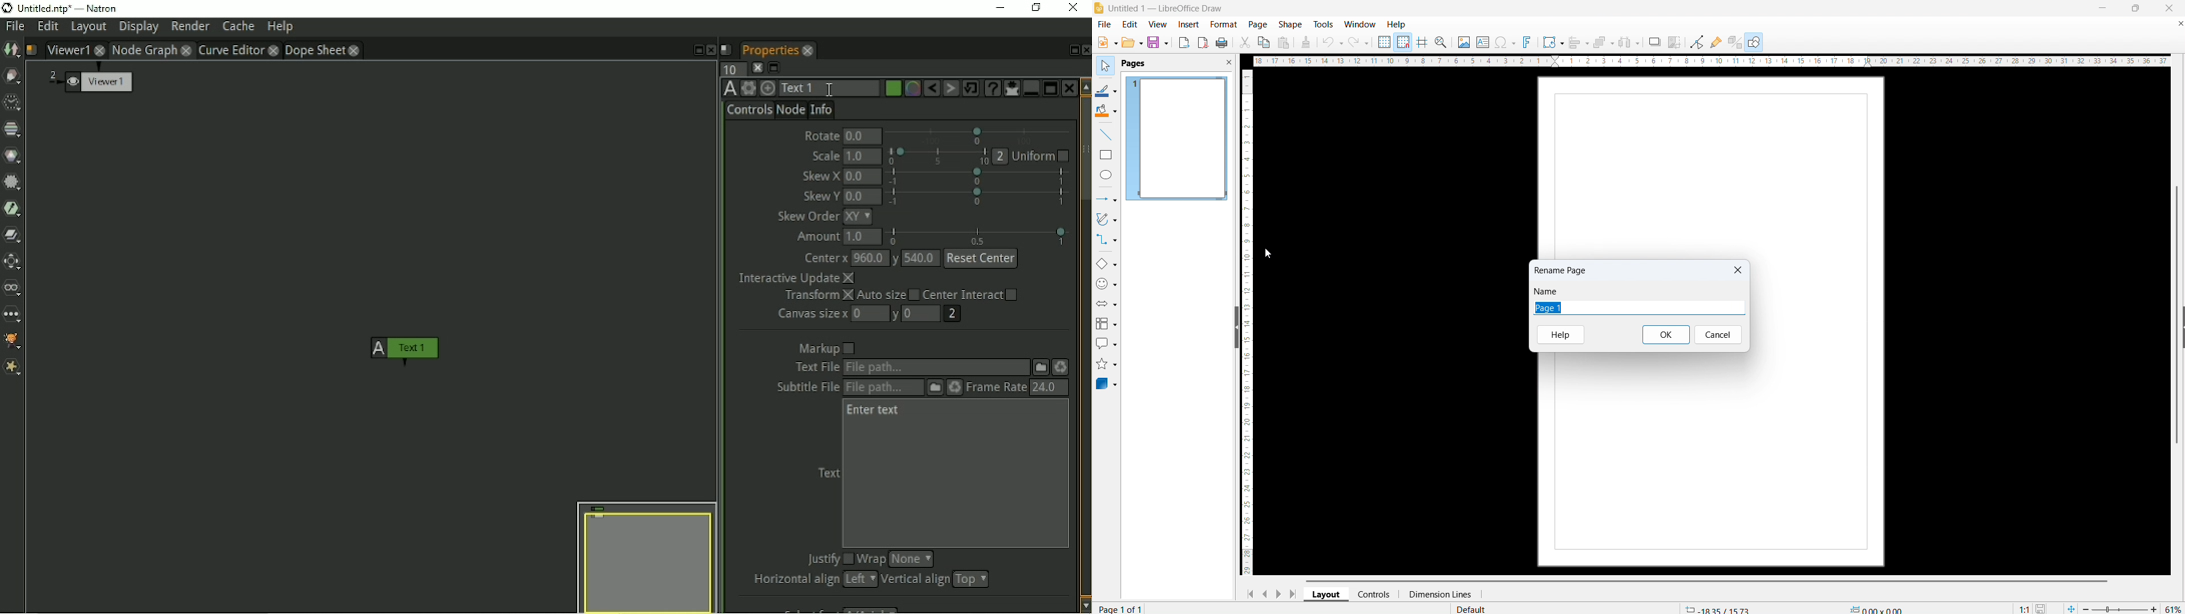  What do you see at coordinates (1107, 324) in the screenshot?
I see `flowchart` at bounding box center [1107, 324].